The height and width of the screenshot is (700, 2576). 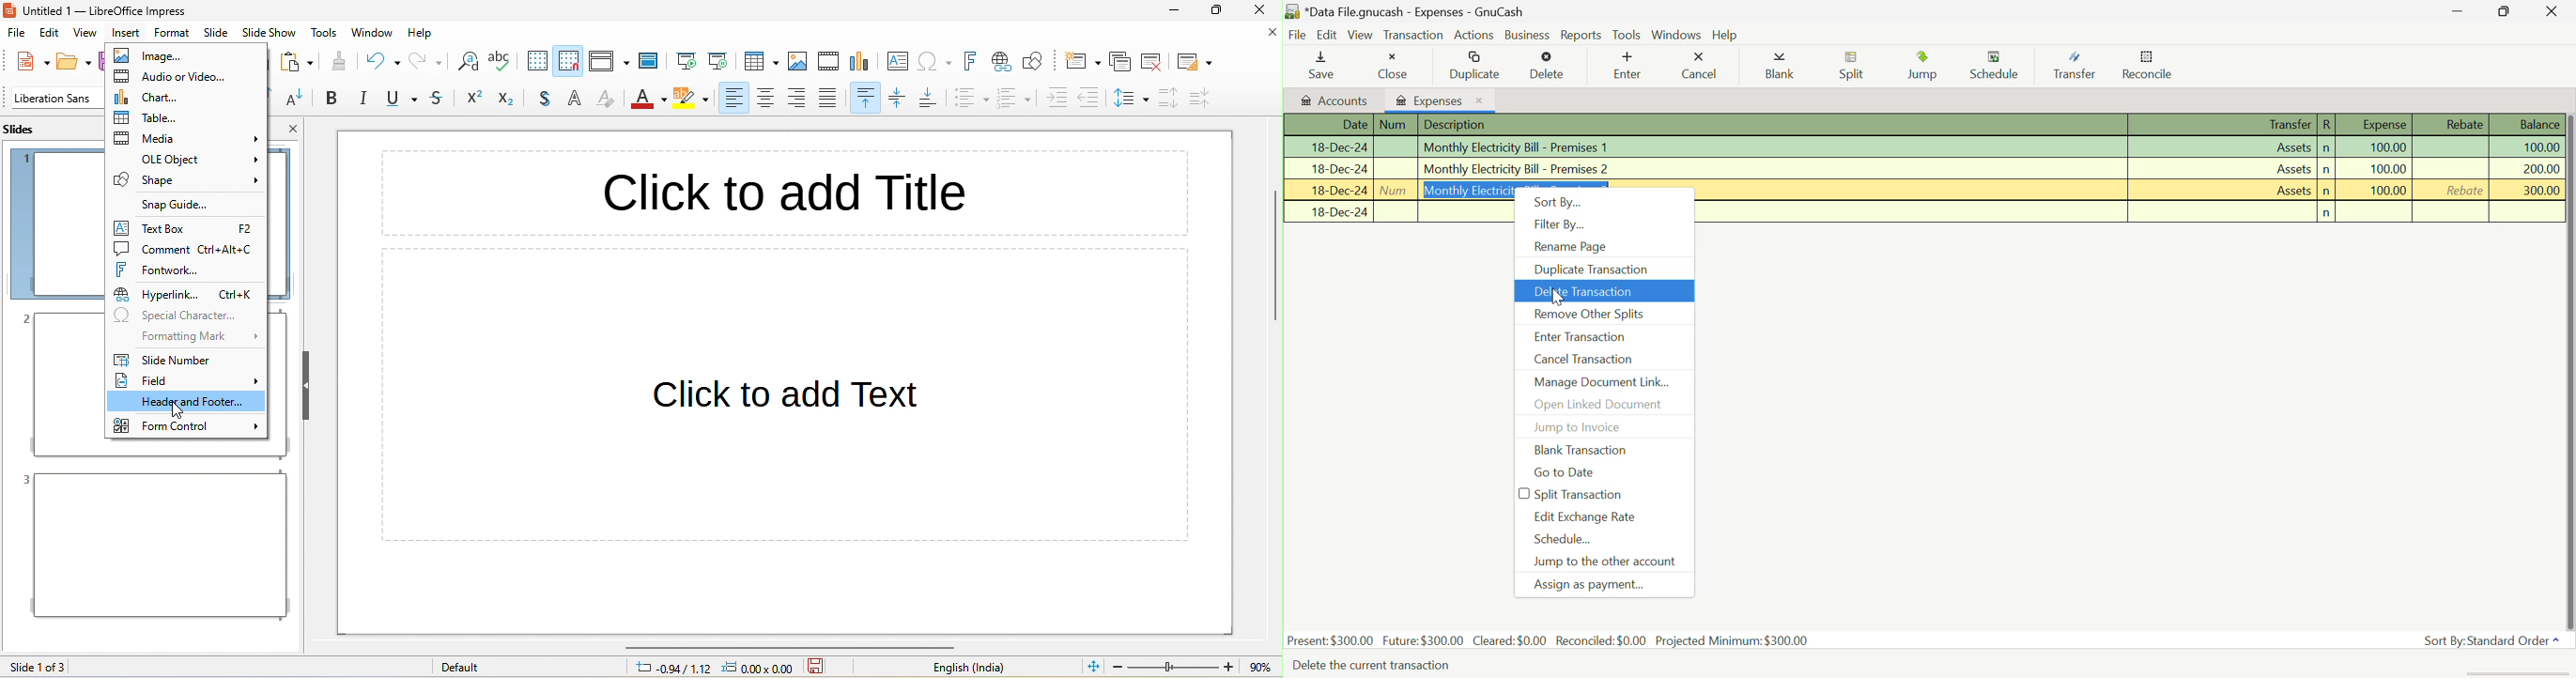 I want to click on Accounts, so click(x=1332, y=100).